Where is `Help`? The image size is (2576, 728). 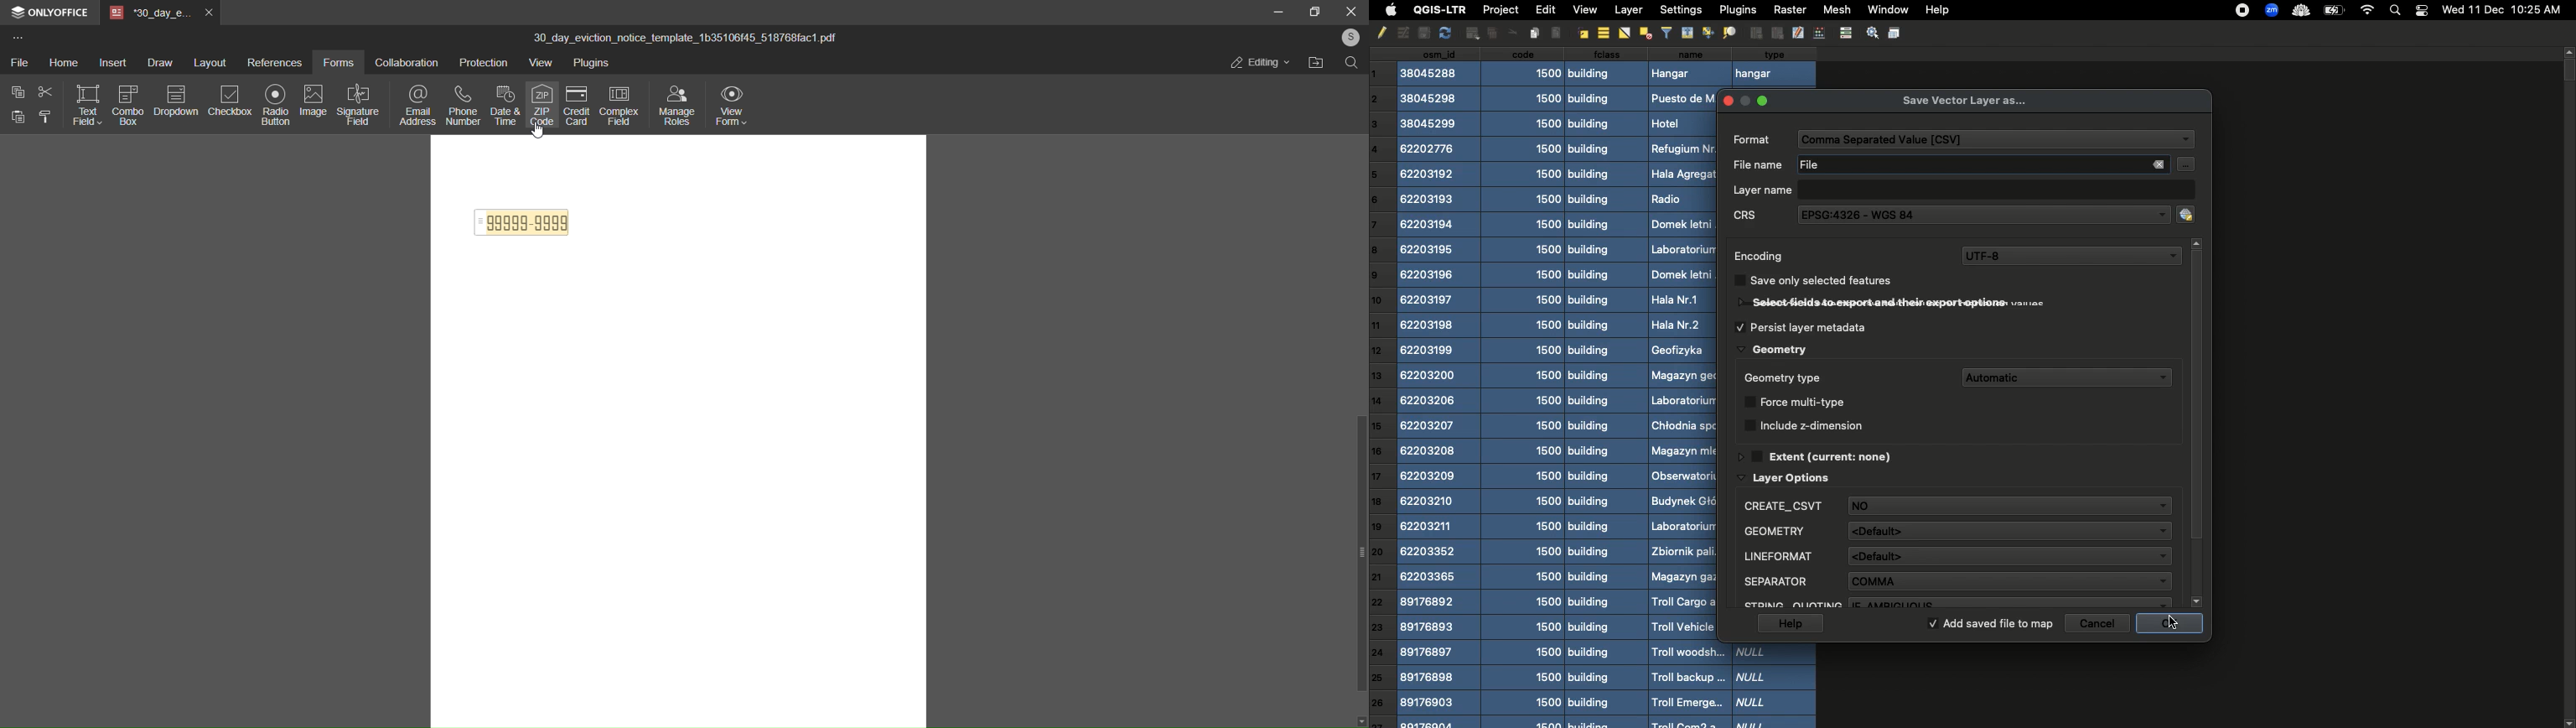 Help is located at coordinates (1789, 624).